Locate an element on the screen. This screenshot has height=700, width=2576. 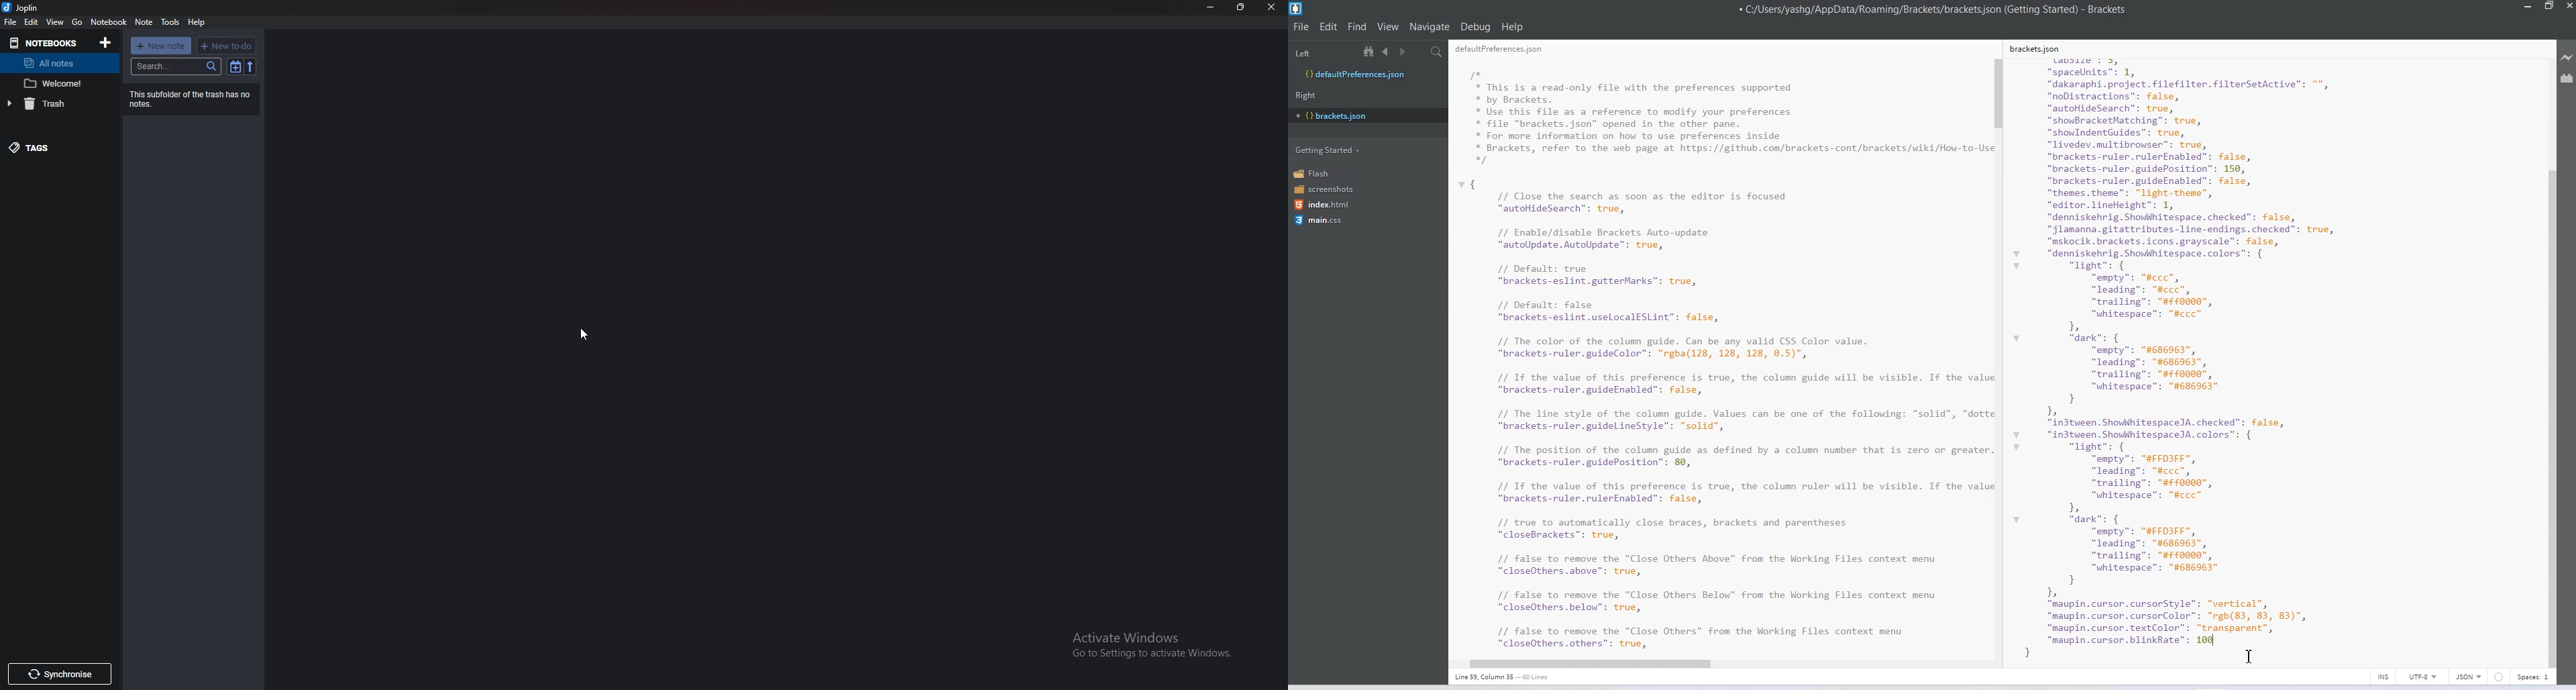
Activate Windows
Go to Settings to activate Windows. is located at coordinates (1146, 652).